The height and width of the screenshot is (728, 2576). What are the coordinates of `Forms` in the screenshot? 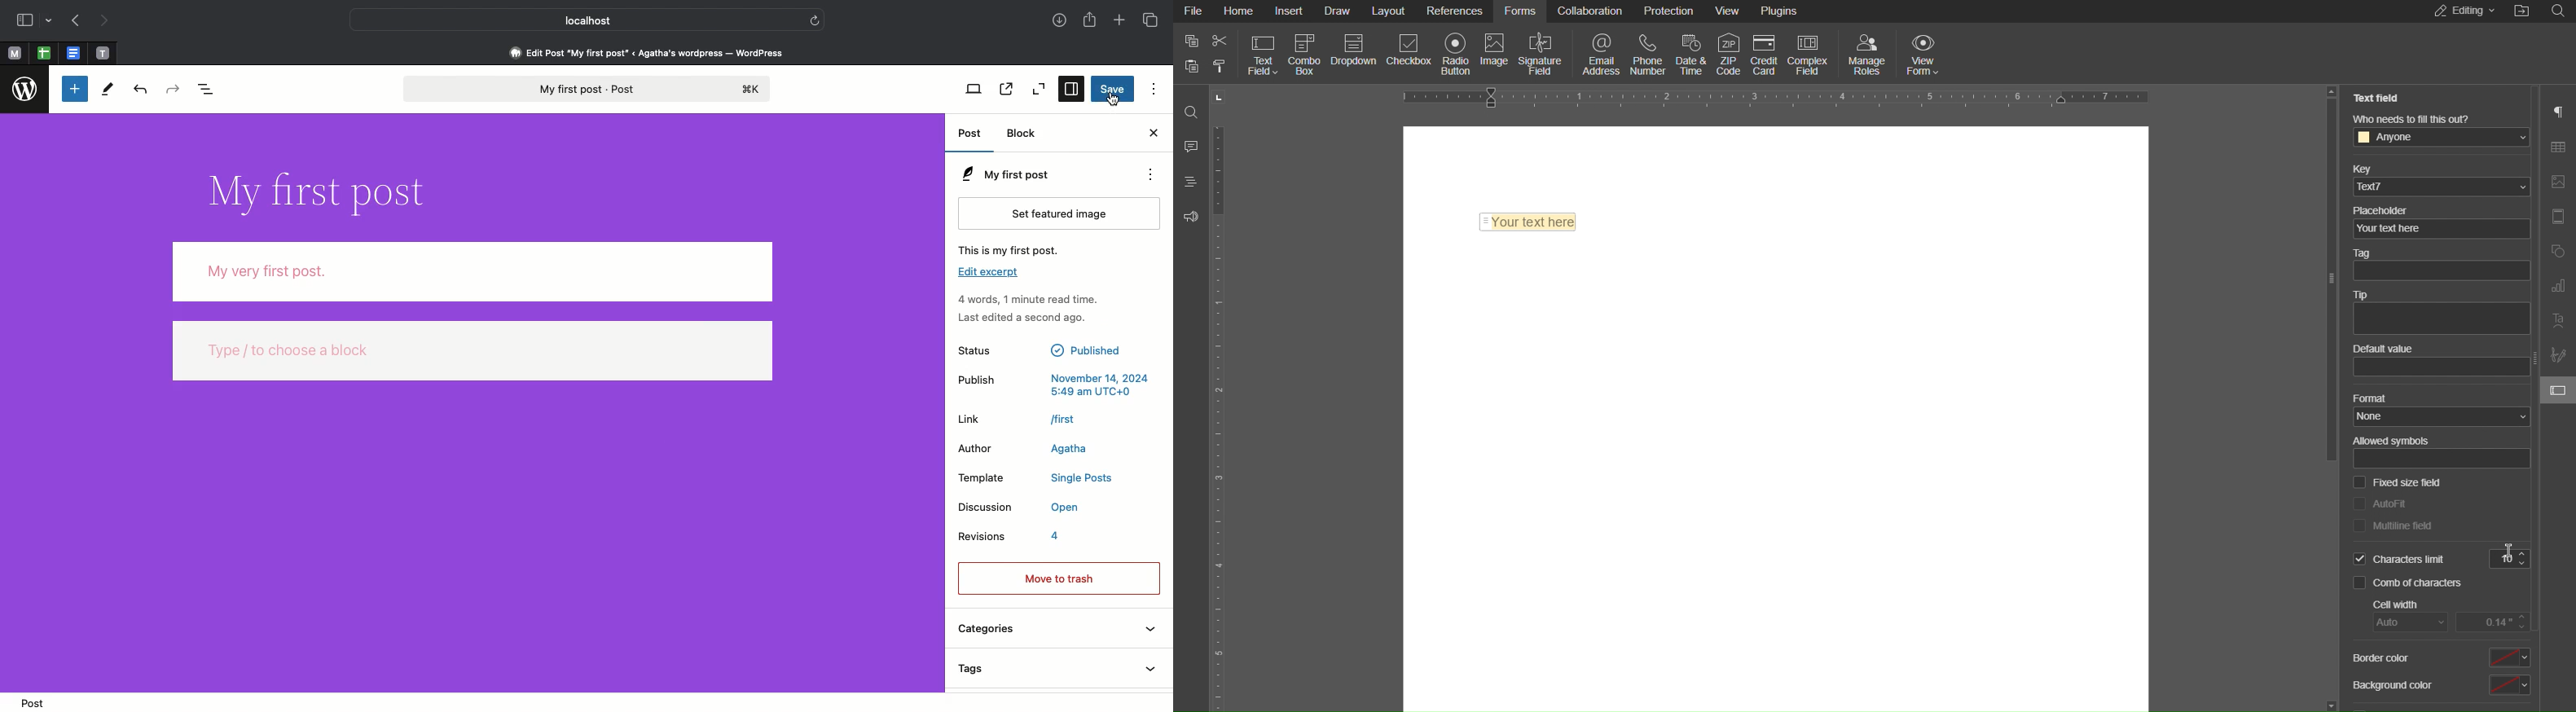 It's located at (1522, 12).